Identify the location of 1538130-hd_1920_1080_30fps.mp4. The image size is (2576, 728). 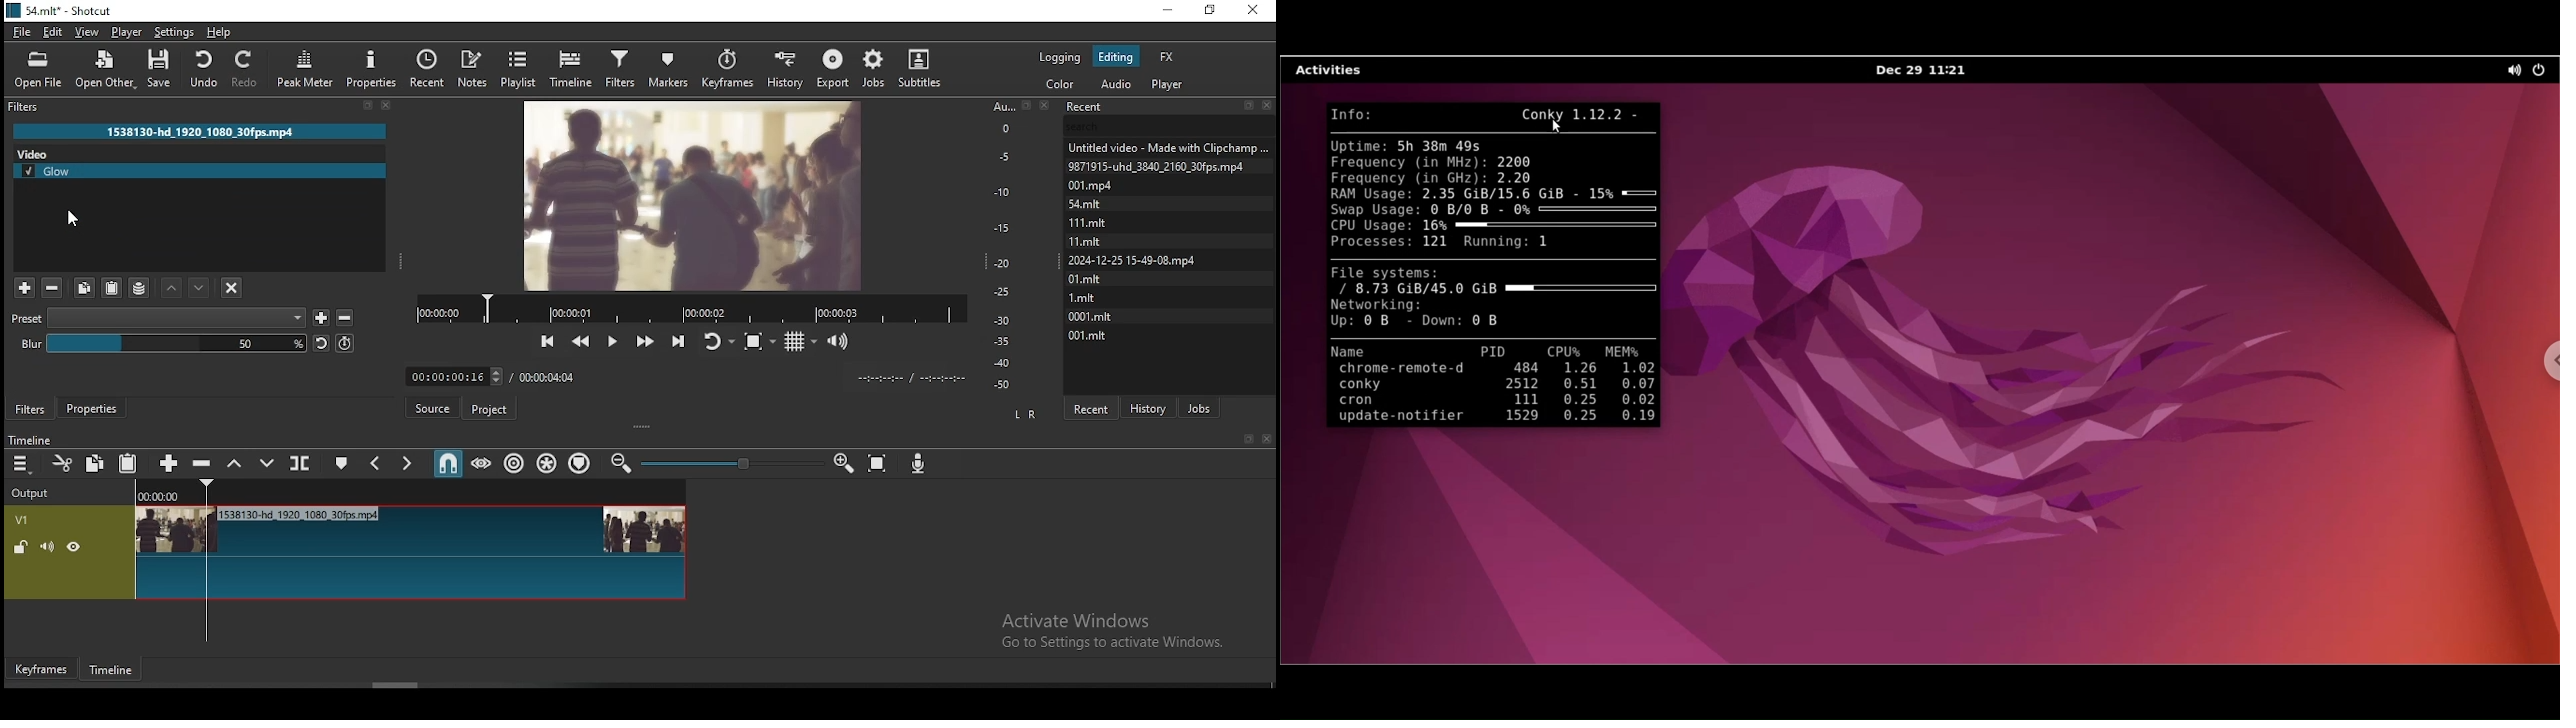
(201, 131).